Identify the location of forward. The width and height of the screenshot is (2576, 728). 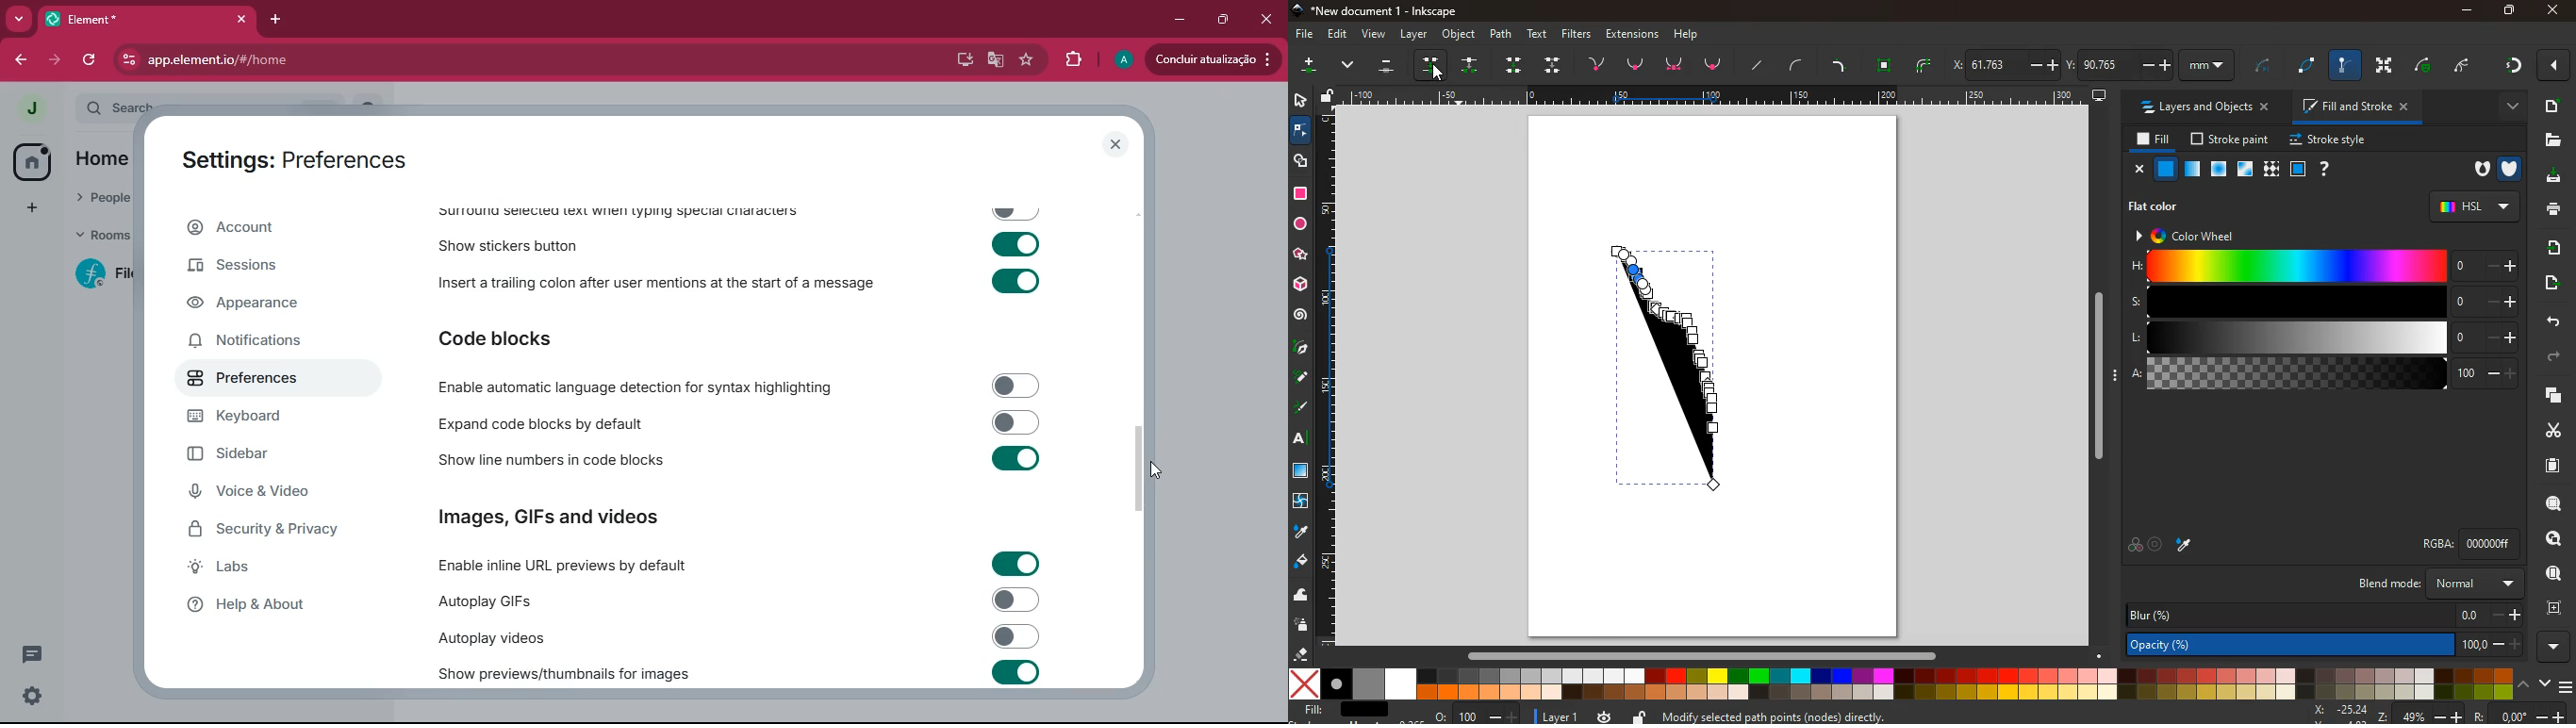
(55, 58).